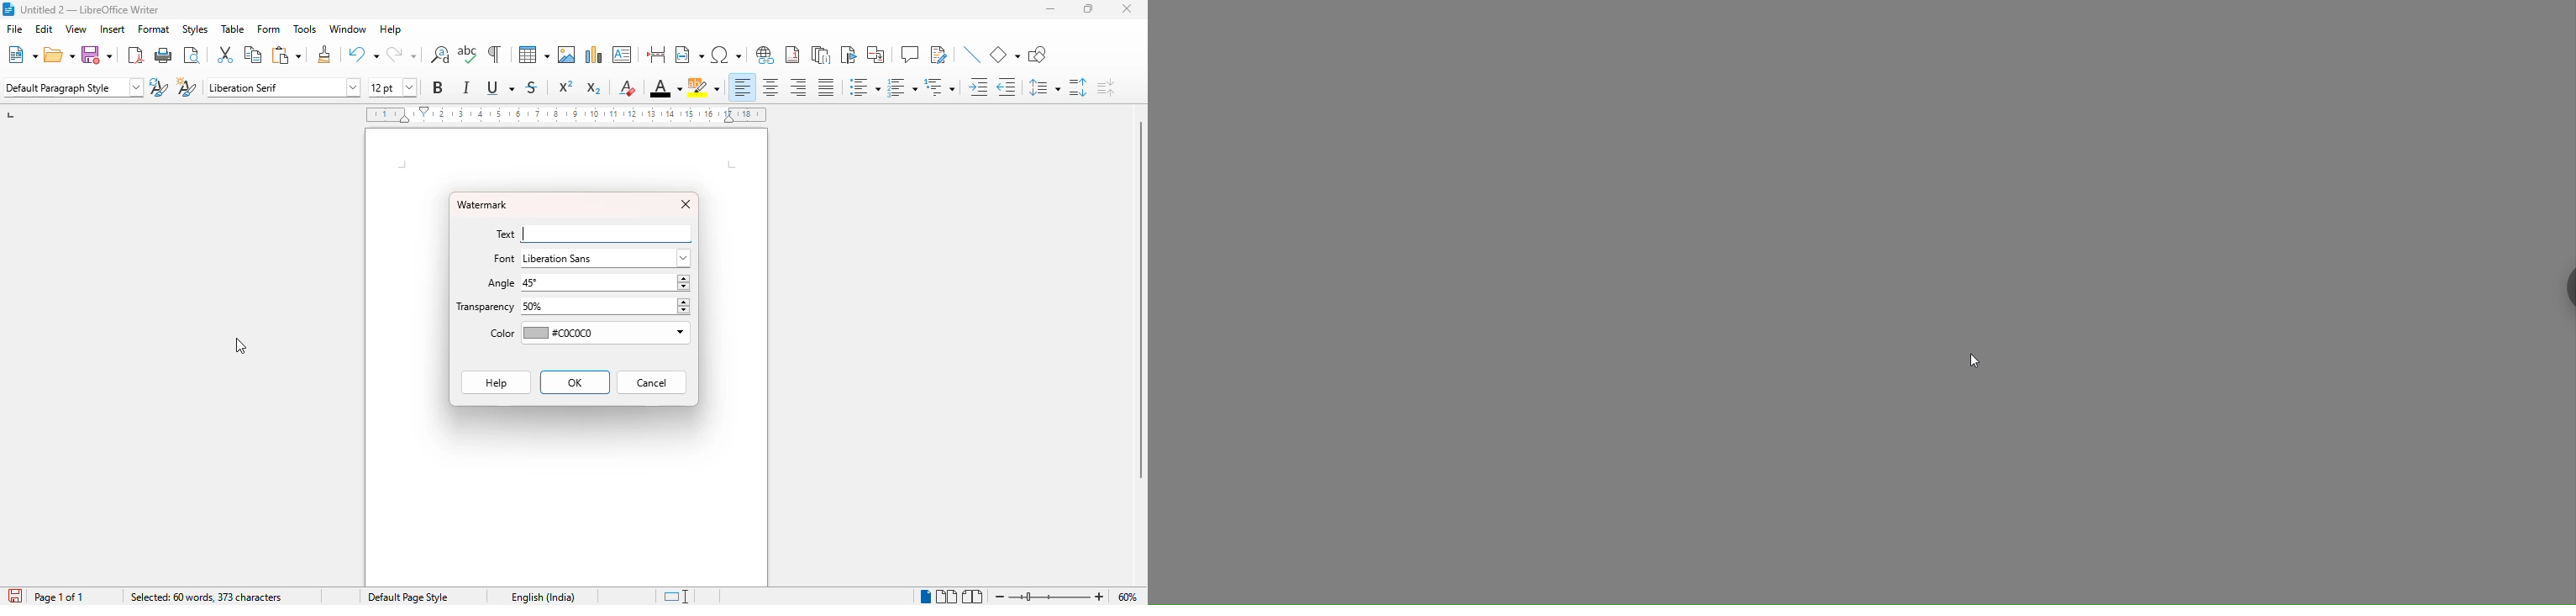  I want to click on click to save the document, so click(15, 596).